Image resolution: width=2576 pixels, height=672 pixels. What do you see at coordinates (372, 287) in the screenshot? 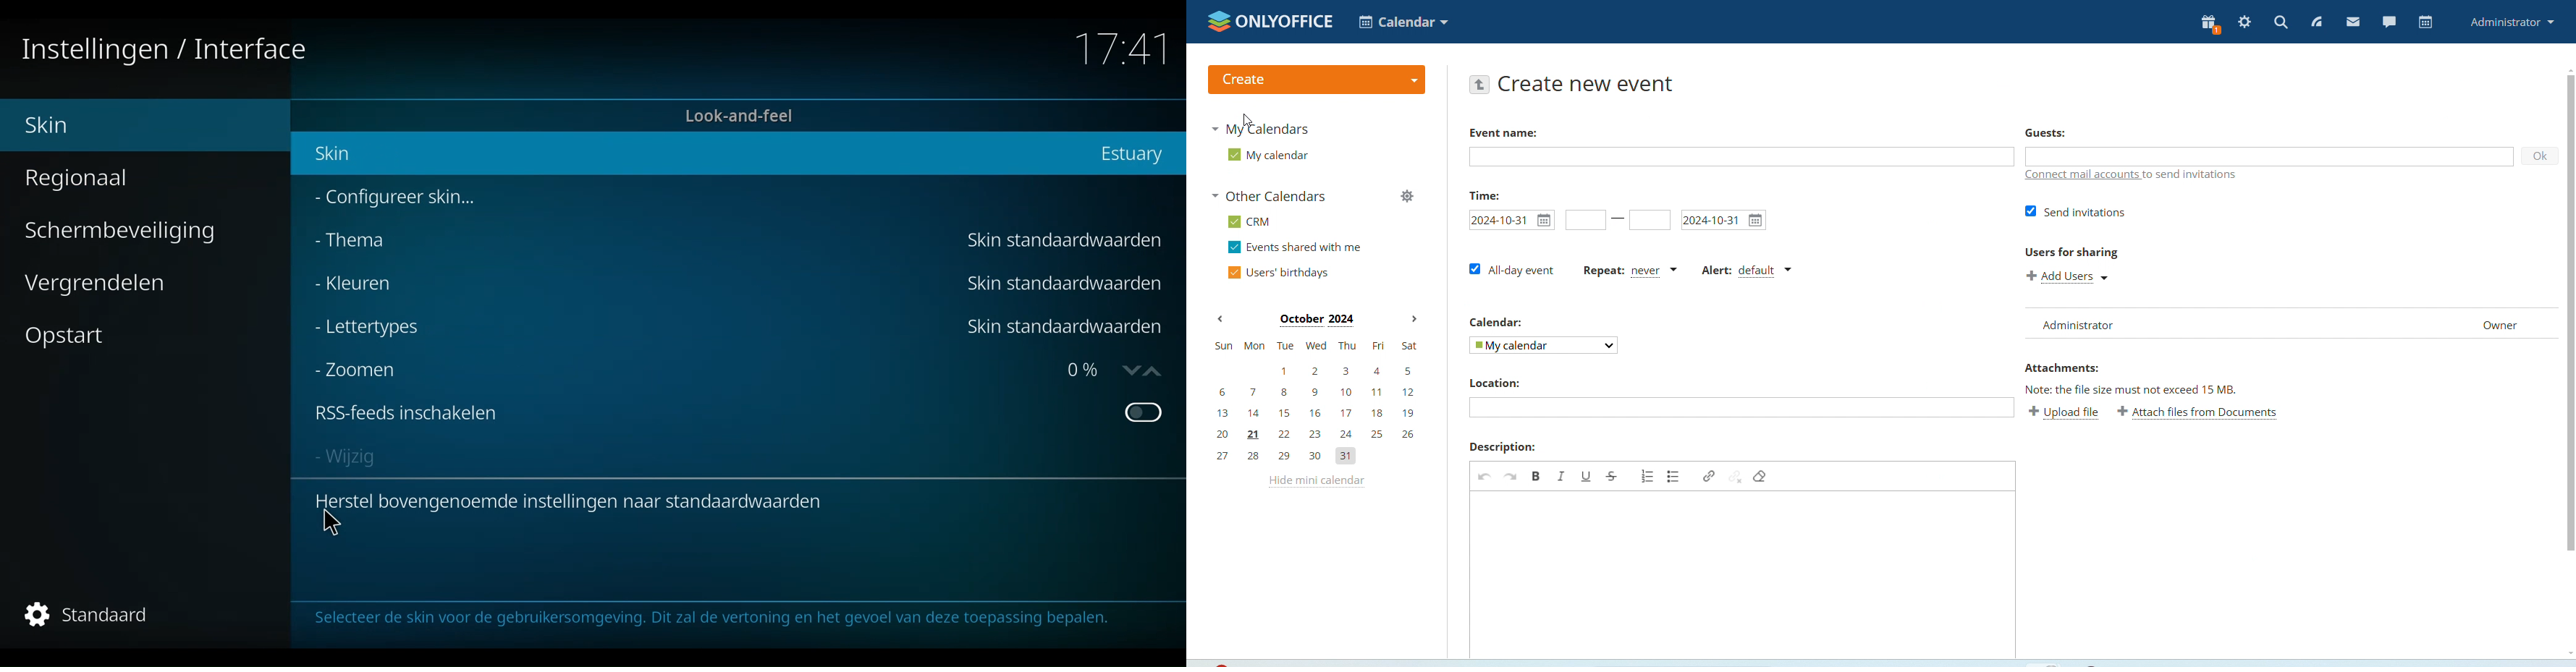
I see `Kleuren` at bounding box center [372, 287].